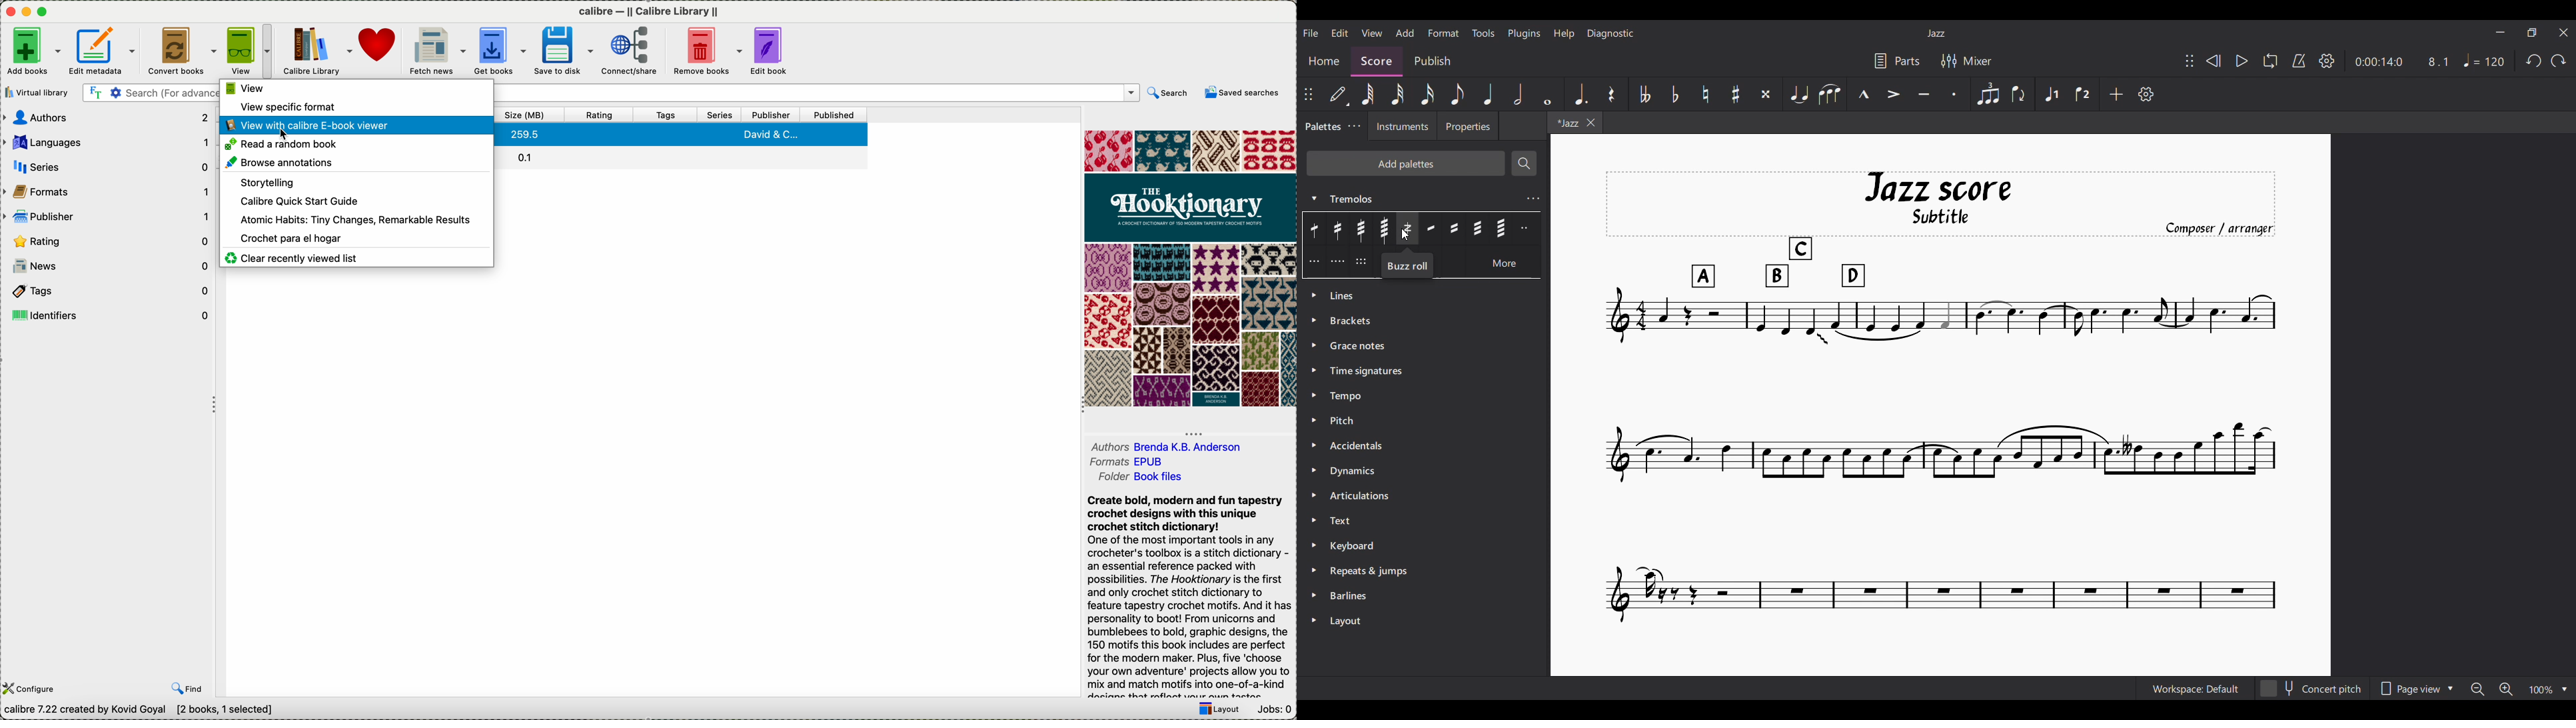 The height and width of the screenshot is (728, 2576). Describe the element at coordinates (2532, 32) in the screenshot. I see `Show in smaller tab` at that location.